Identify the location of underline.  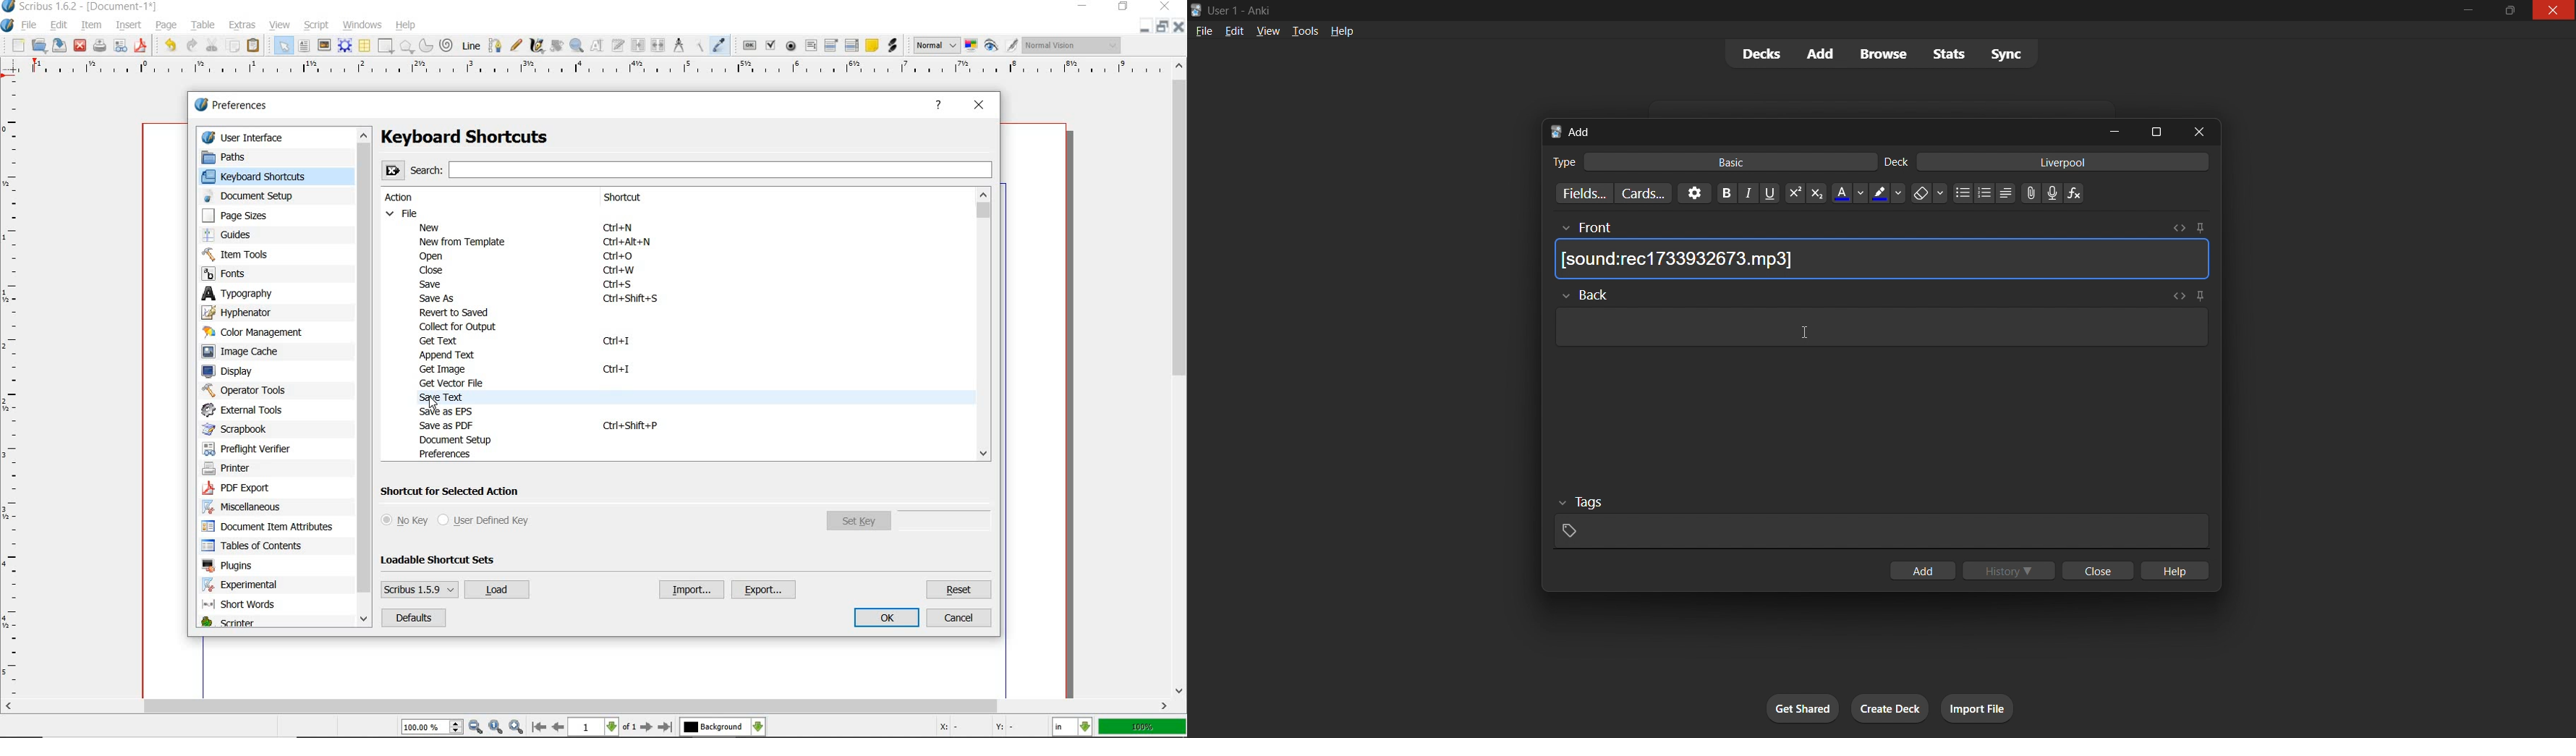
(1769, 193).